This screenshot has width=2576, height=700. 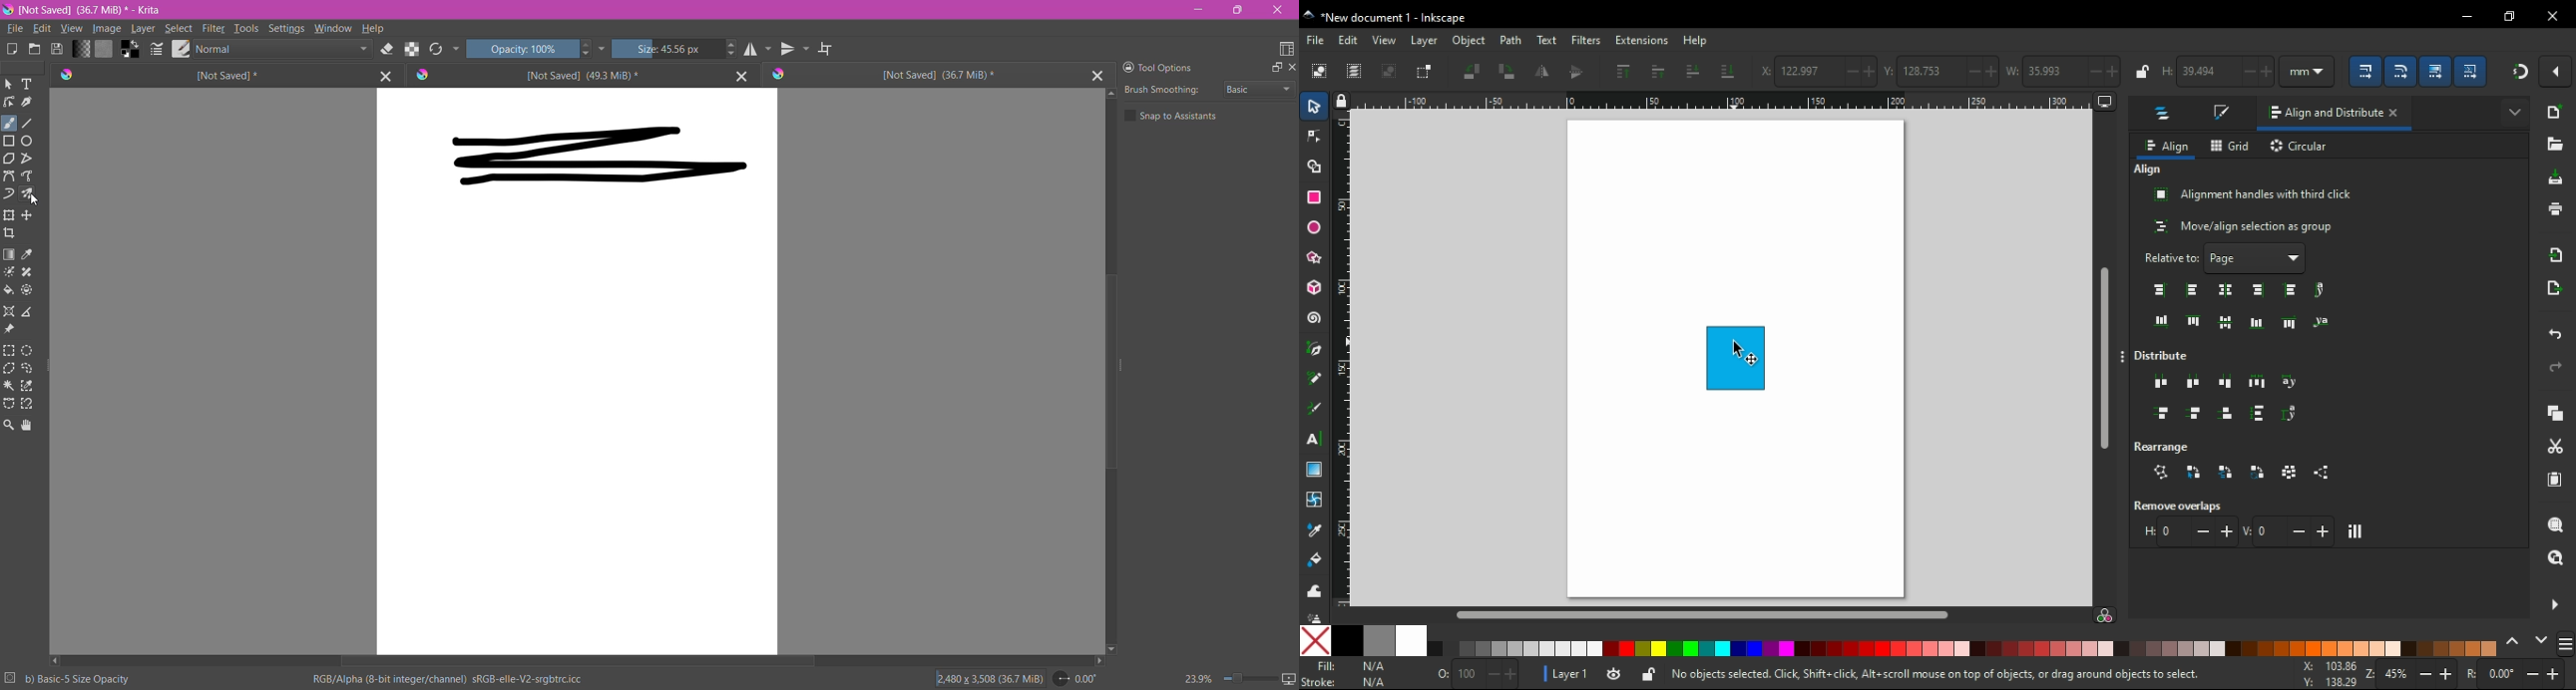 I want to click on Keyboard shortcuts, so click(x=1936, y=673).